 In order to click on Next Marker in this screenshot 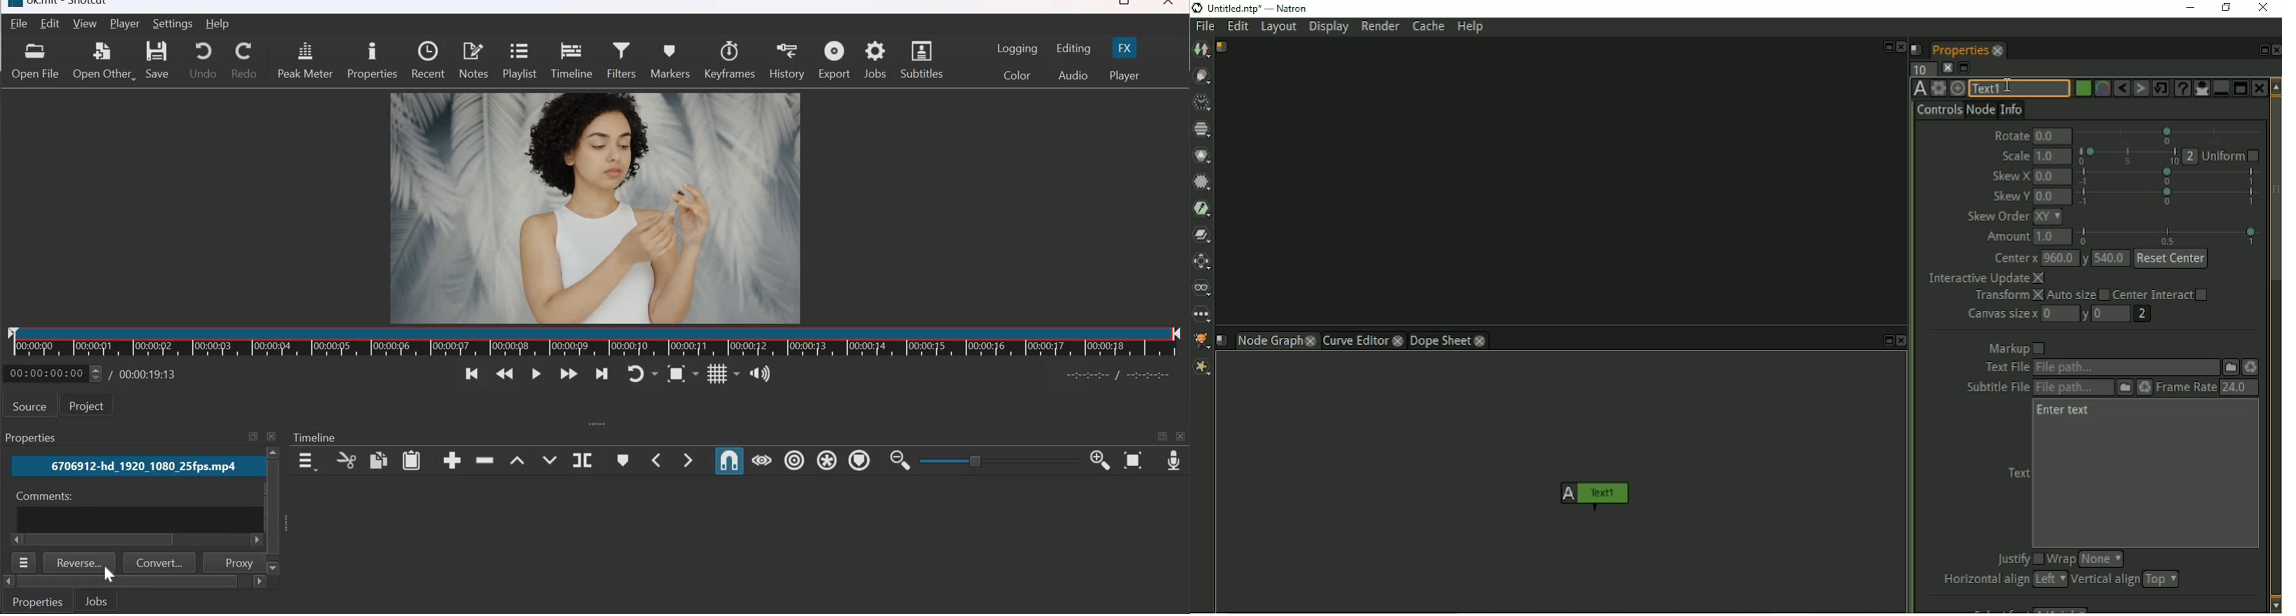, I will do `click(691, 459)`.